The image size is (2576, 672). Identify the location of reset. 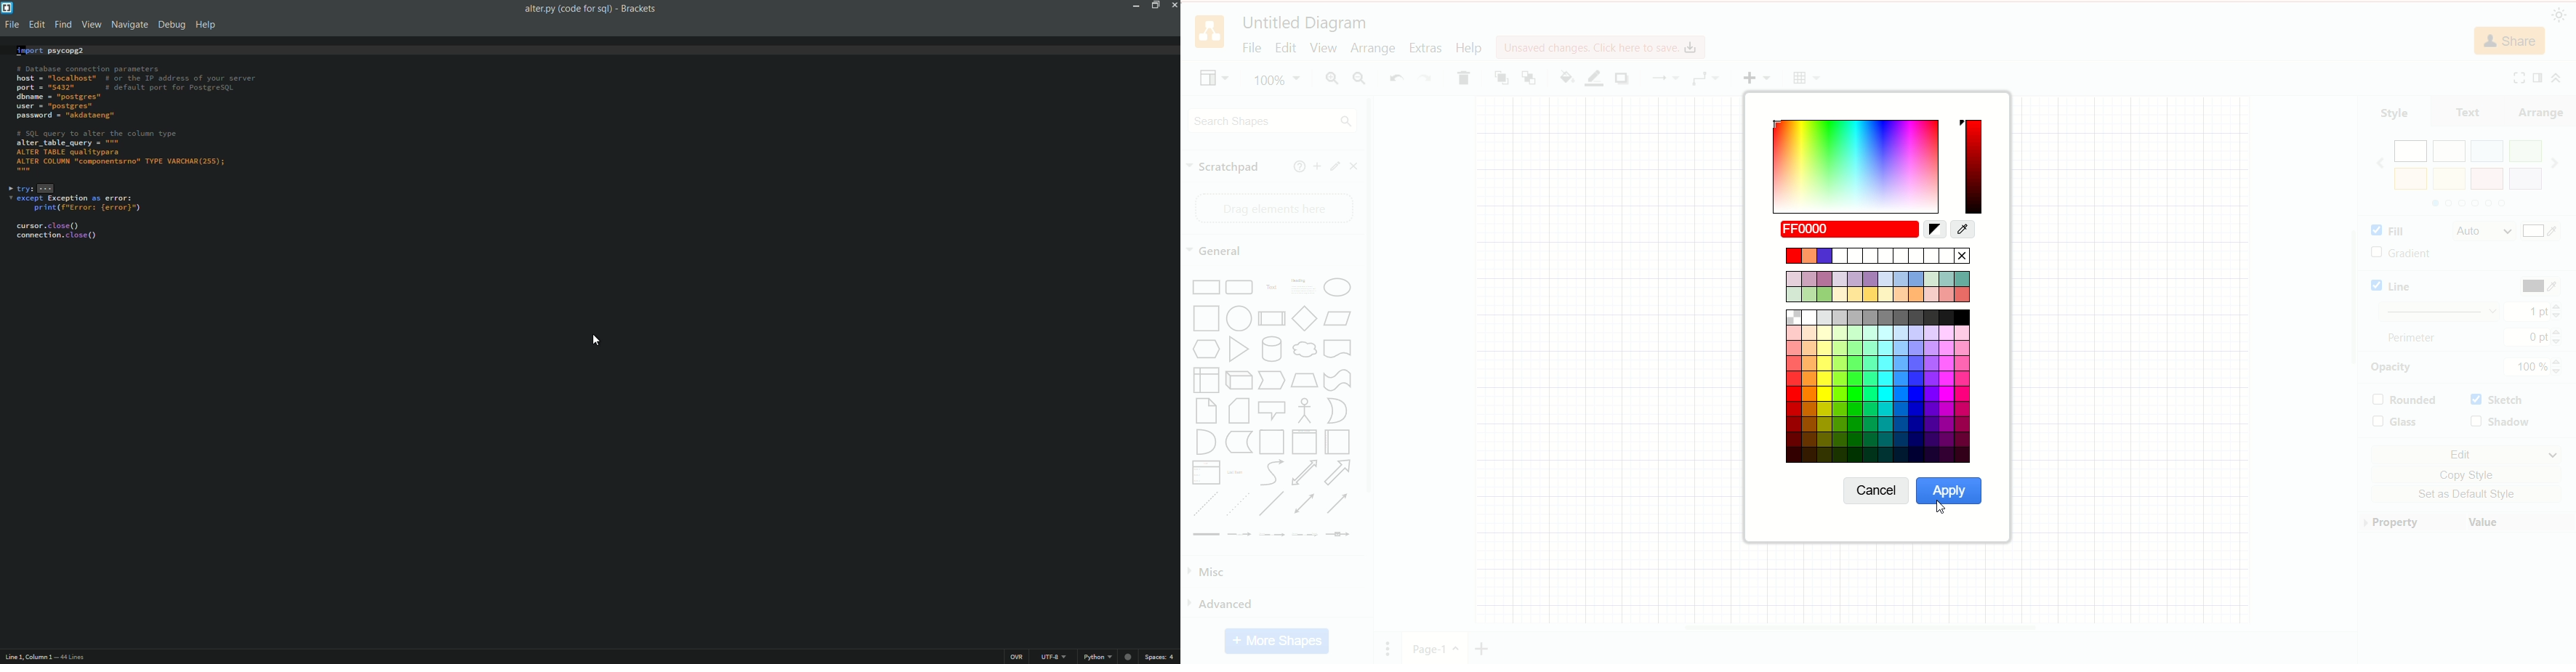
(1934, 230).